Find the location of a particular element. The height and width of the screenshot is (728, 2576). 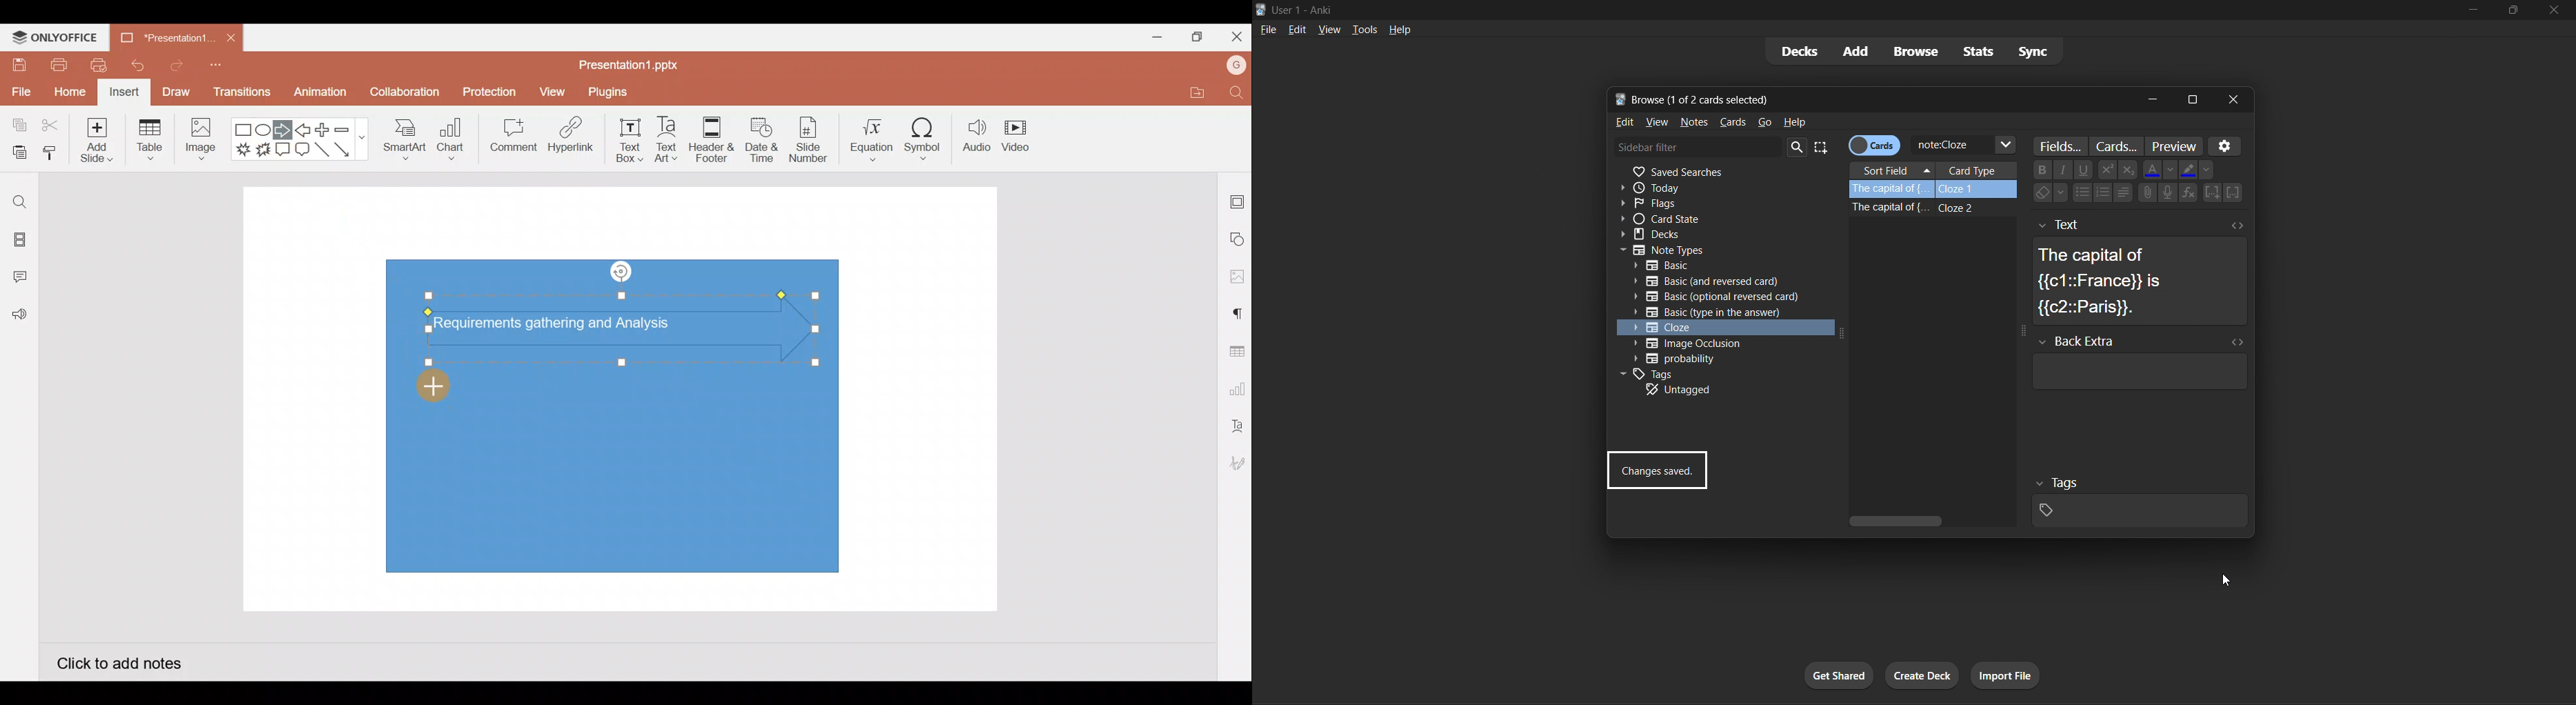

Slides is located at coordinates (18, 242).